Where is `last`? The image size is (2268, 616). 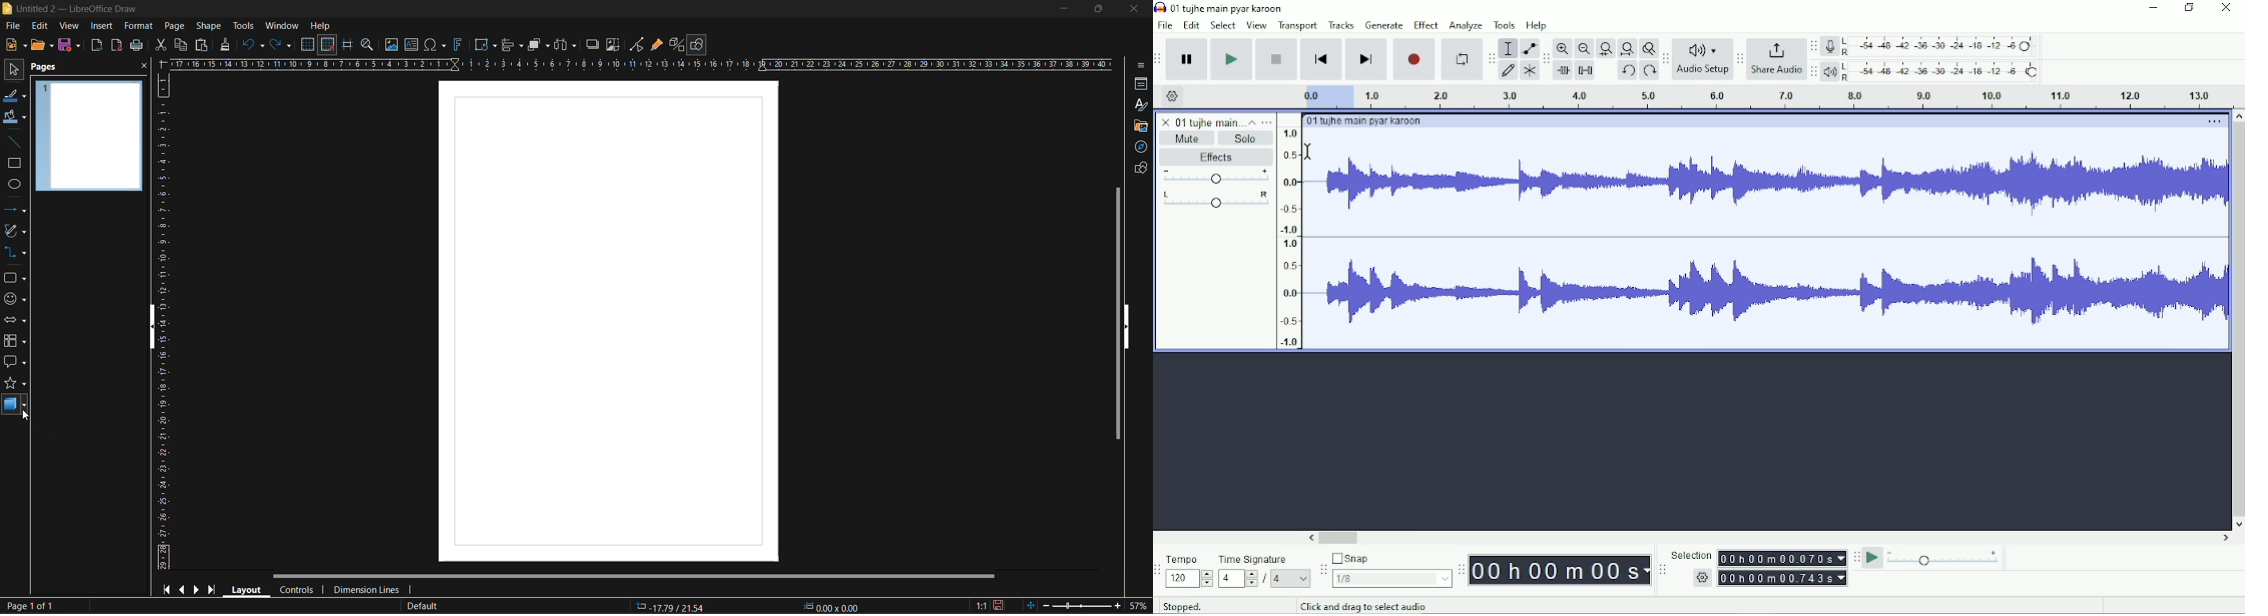
last is located at coordinates (210, 589).